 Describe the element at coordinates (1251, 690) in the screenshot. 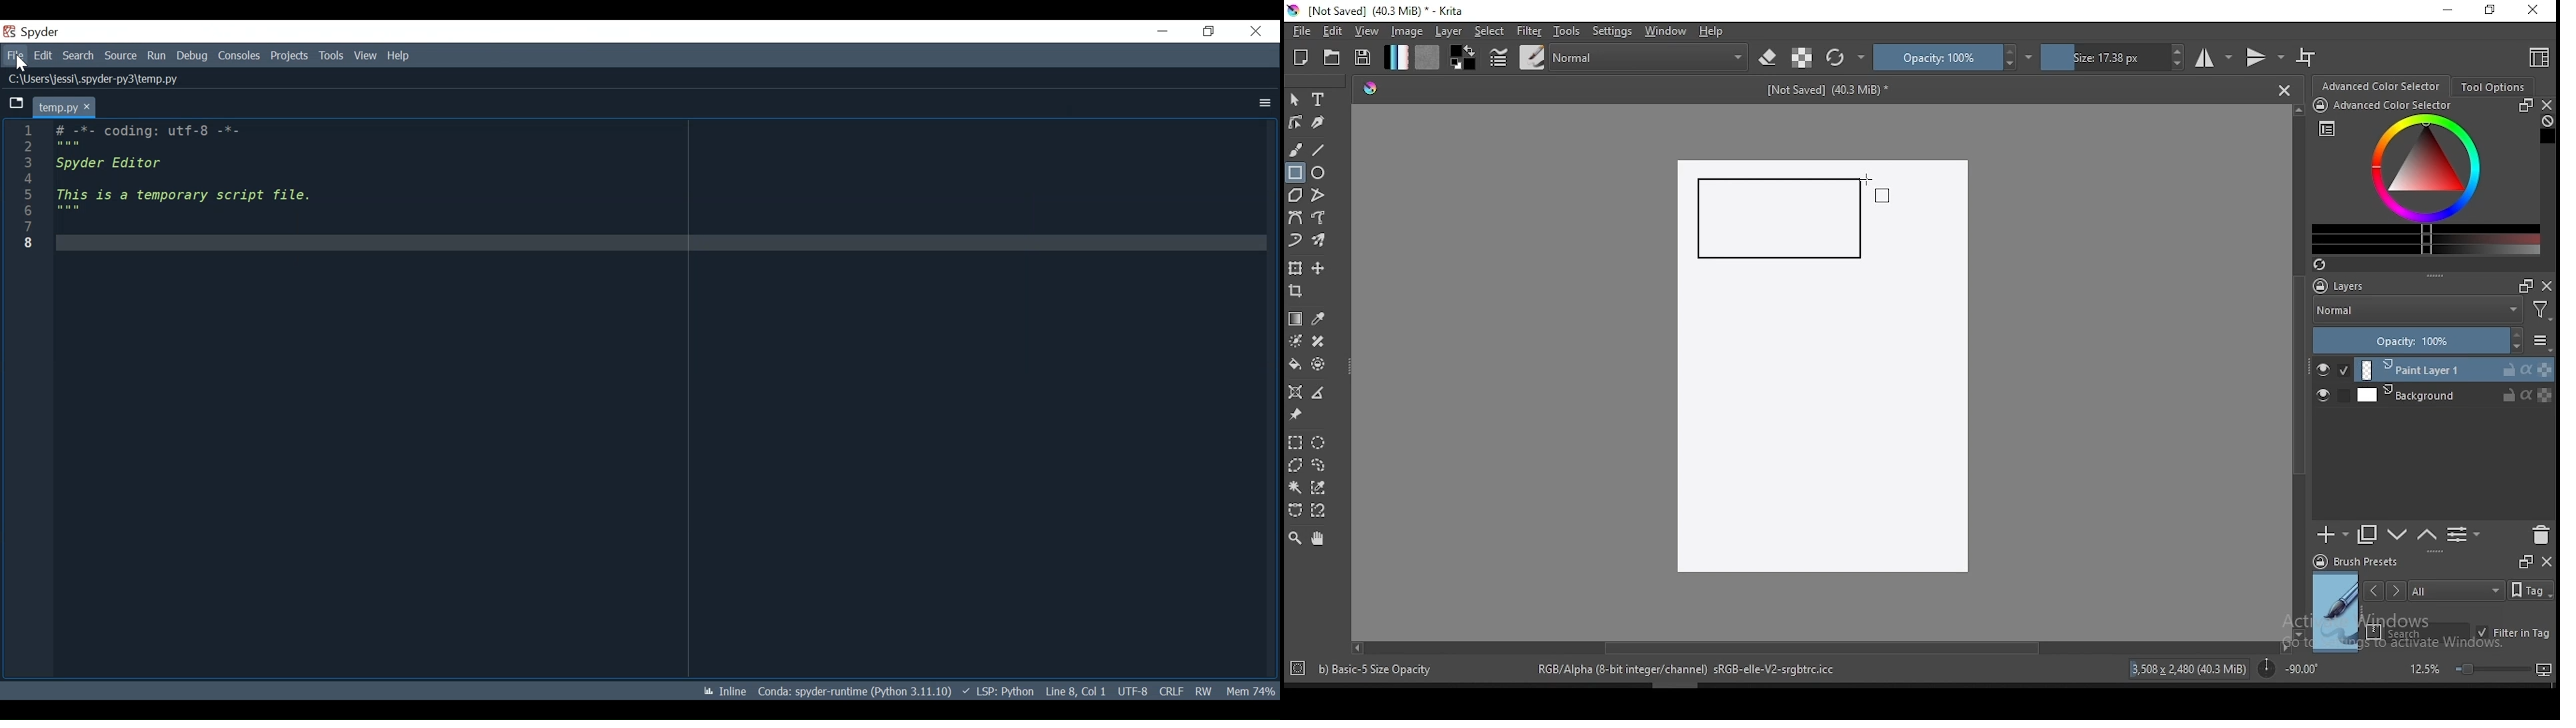

I see `Memory Usage` at that location.